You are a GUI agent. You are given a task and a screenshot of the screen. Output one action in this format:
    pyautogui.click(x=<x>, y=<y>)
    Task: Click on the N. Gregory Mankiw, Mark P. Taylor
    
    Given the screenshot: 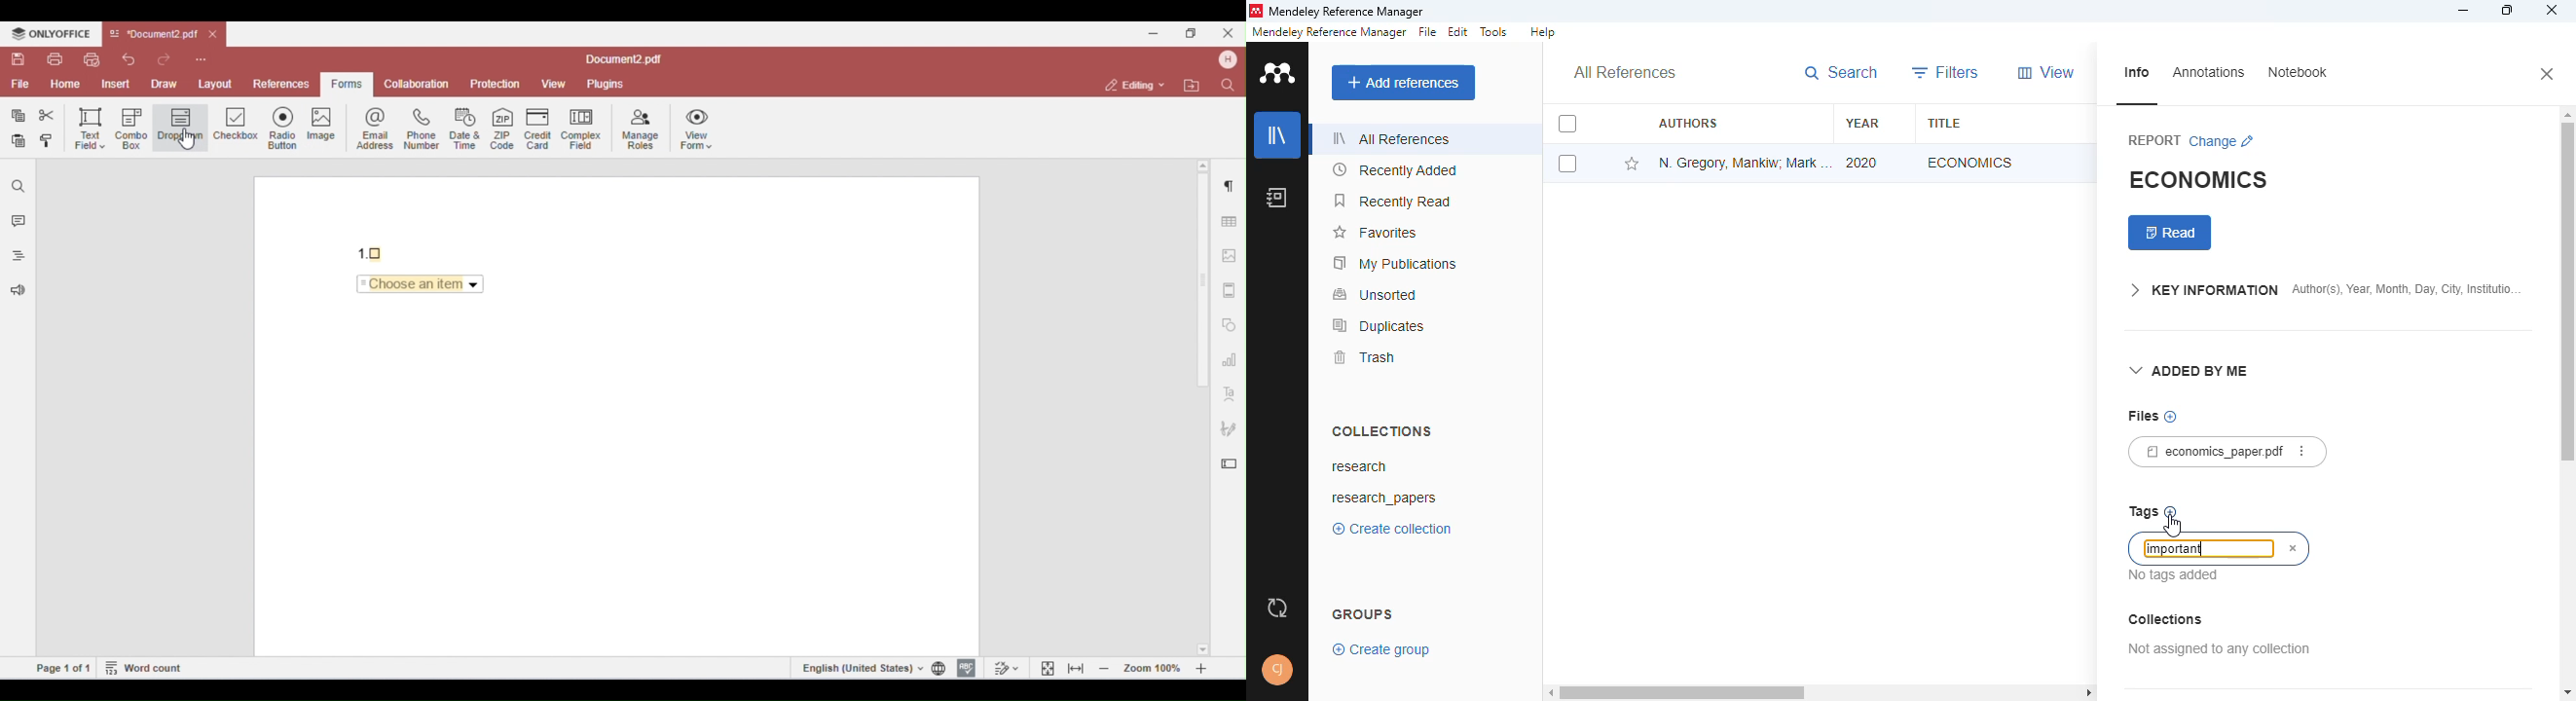 What is the action you would take?
    pyautogui.click(x=1746, y=162)
    